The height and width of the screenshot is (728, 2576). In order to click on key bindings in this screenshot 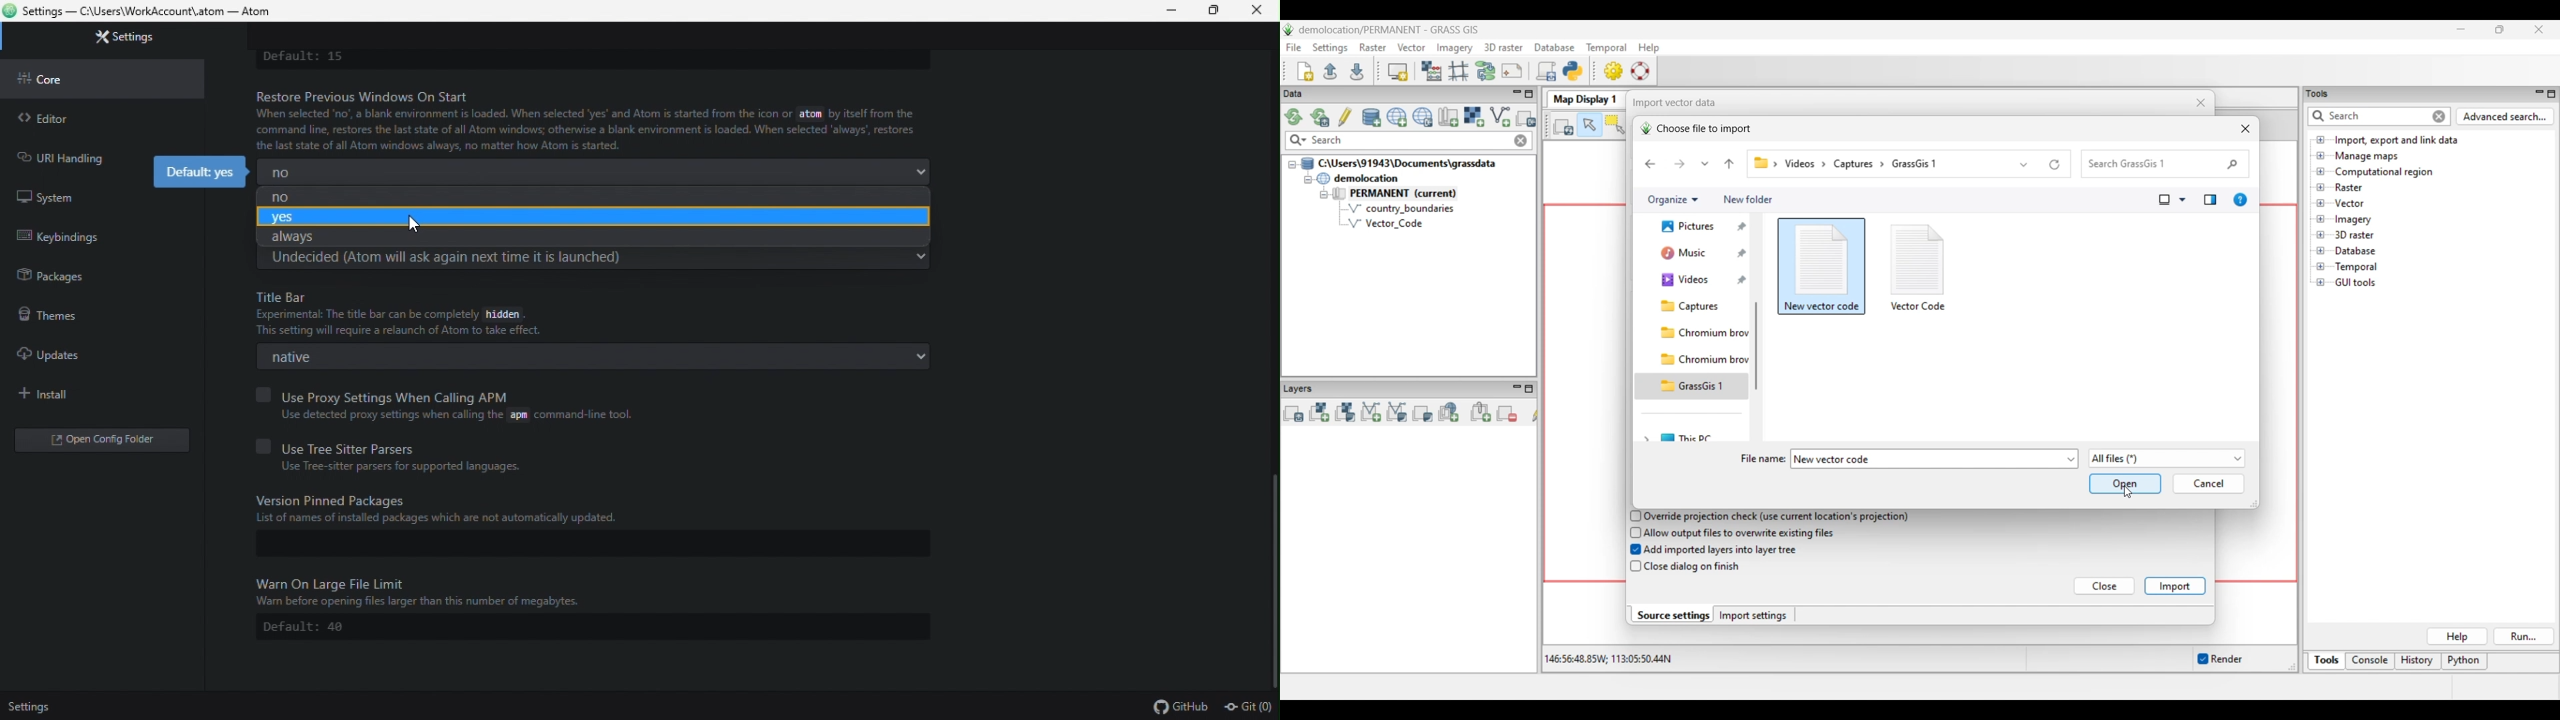, I will do `click(62, 235)`.